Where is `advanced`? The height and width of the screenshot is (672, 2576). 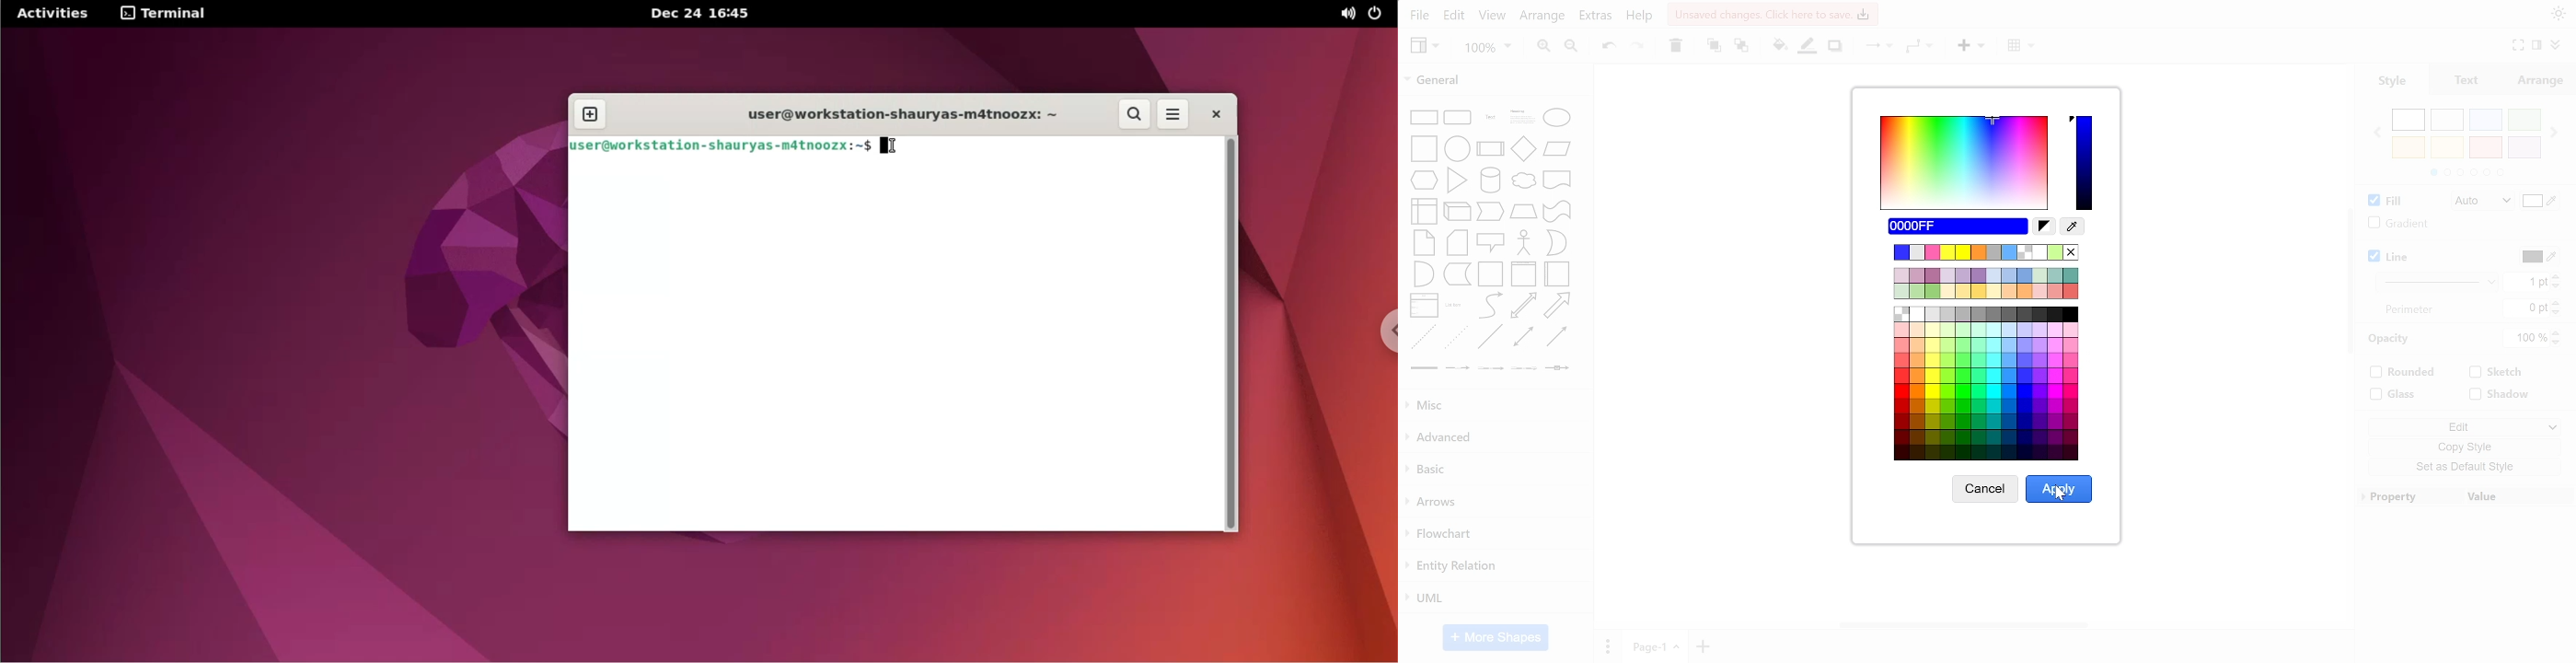 advanced is located at coordinates (1493, 438).